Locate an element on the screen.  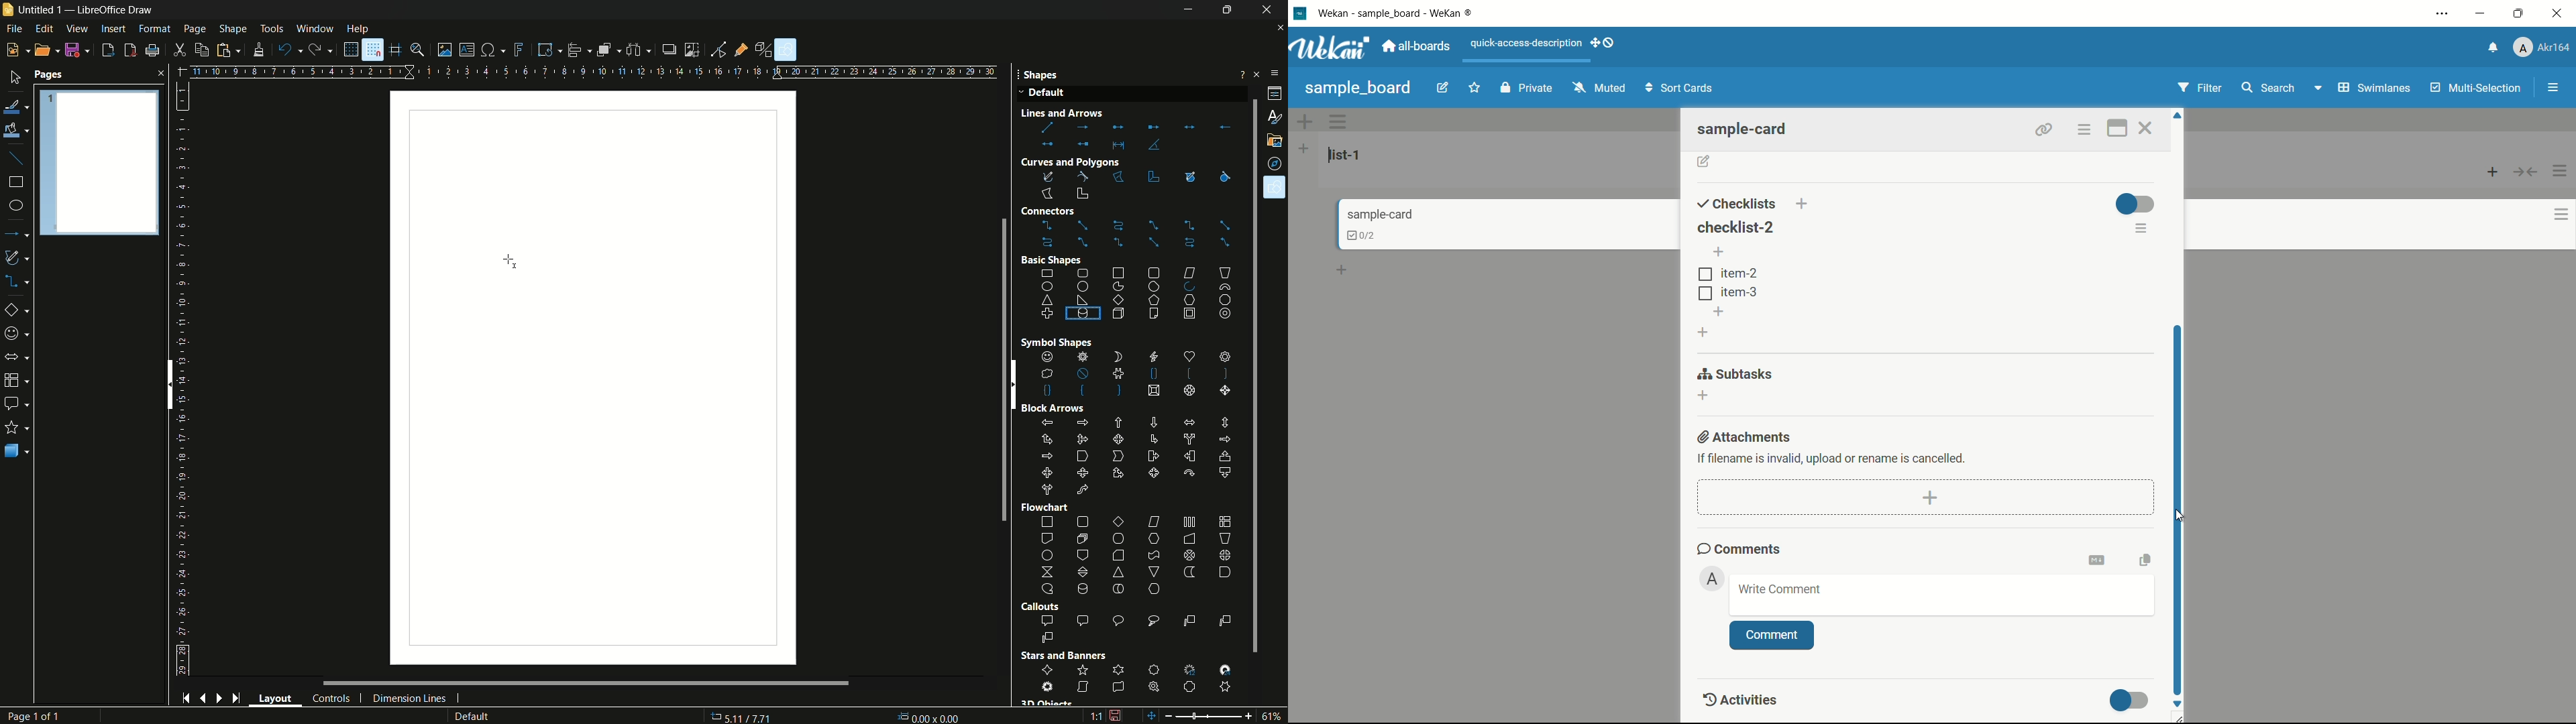
convert to markdown is located at coordinates (2099, 559).